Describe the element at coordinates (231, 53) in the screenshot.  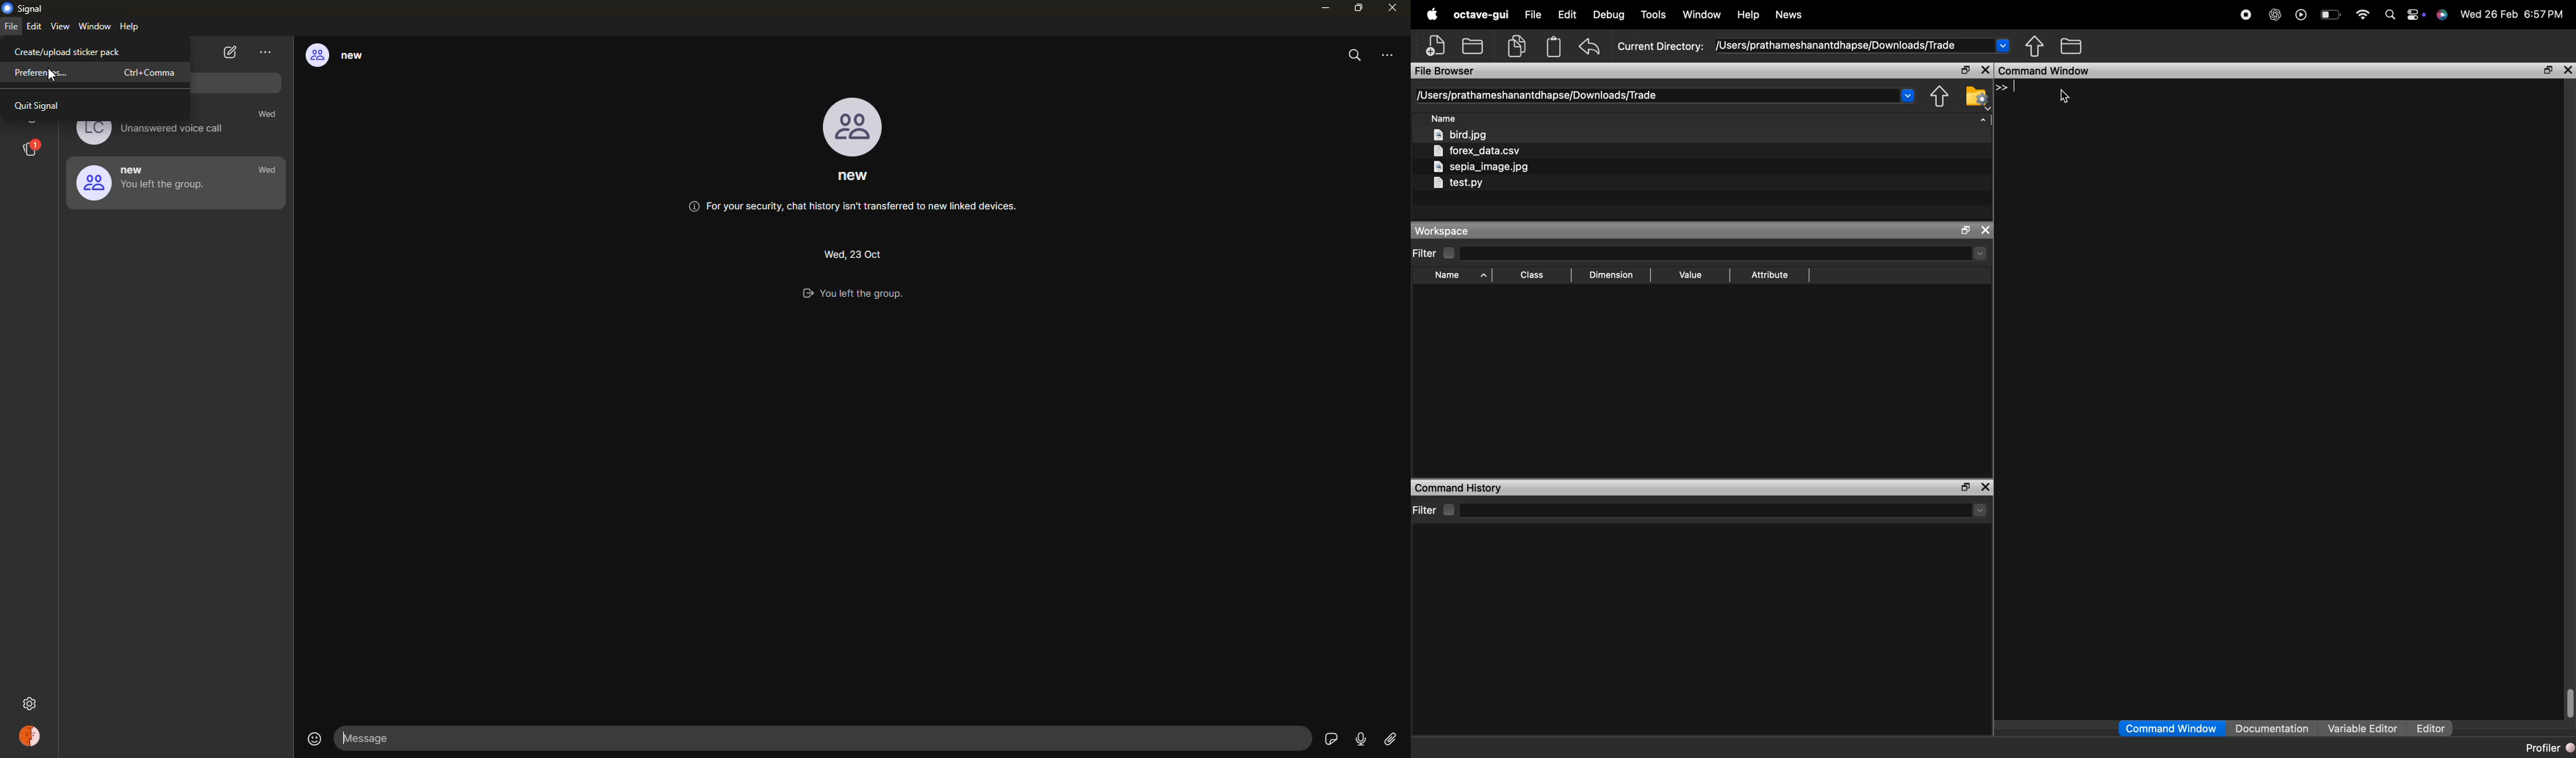
I see `new chat` at that location.